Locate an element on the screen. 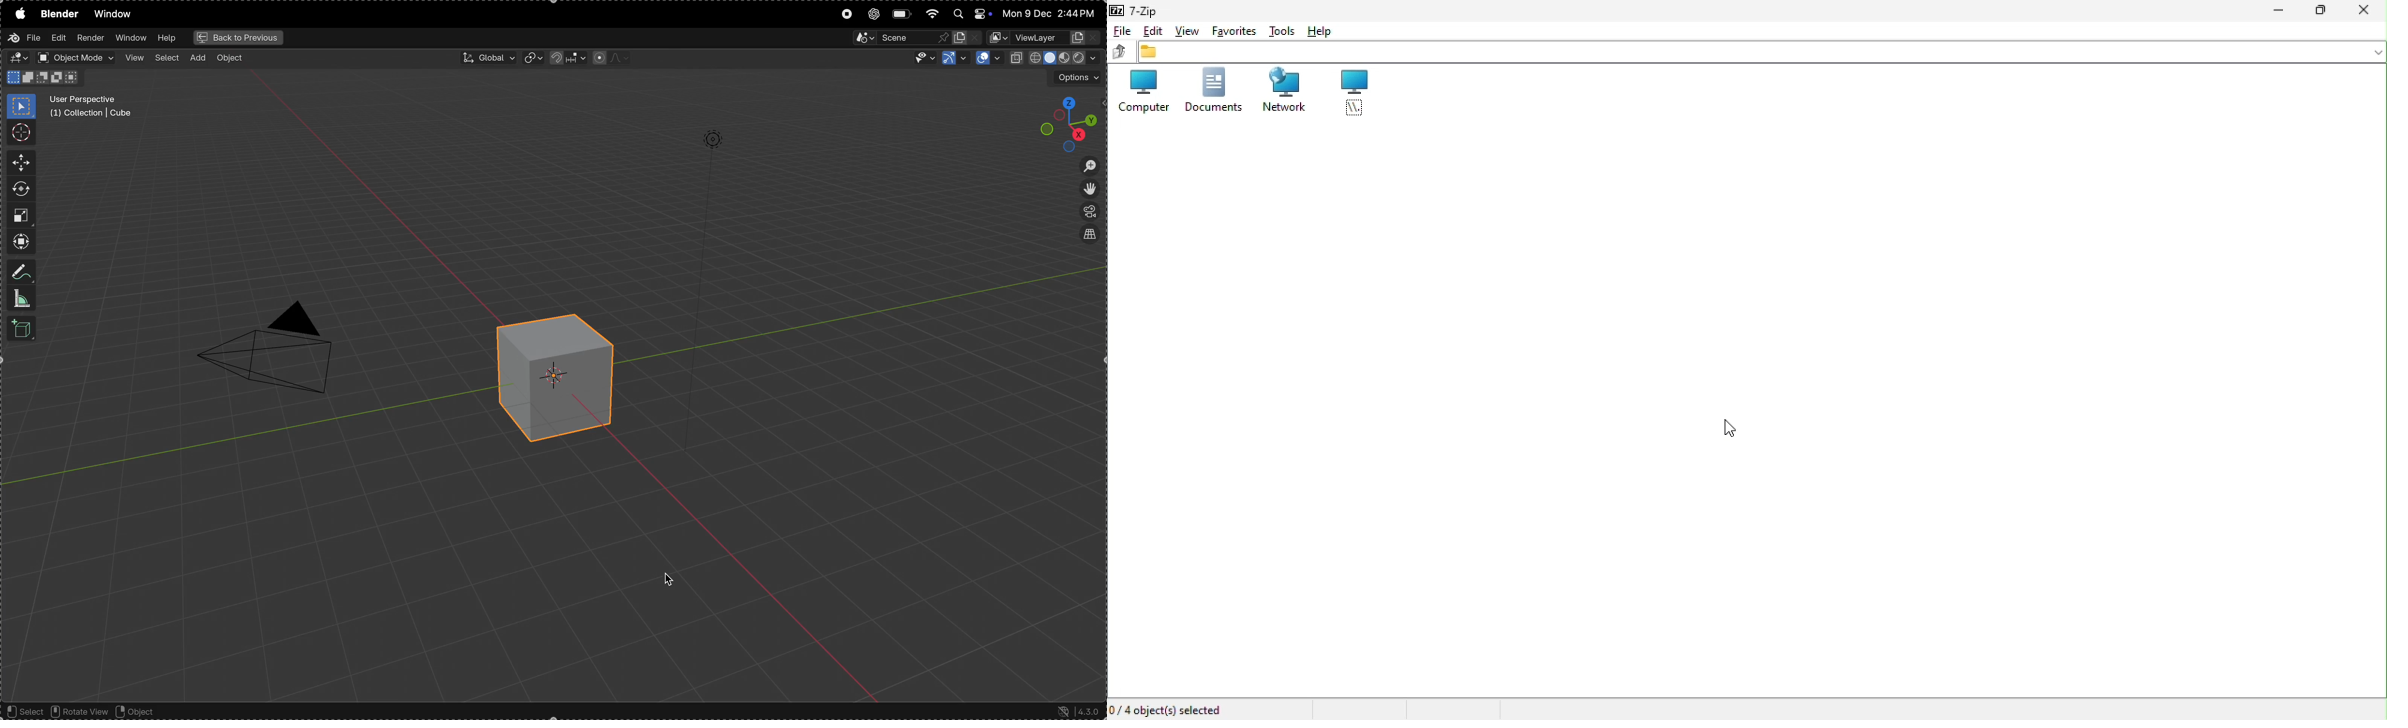  object mode is located at coordinates (76, 58).